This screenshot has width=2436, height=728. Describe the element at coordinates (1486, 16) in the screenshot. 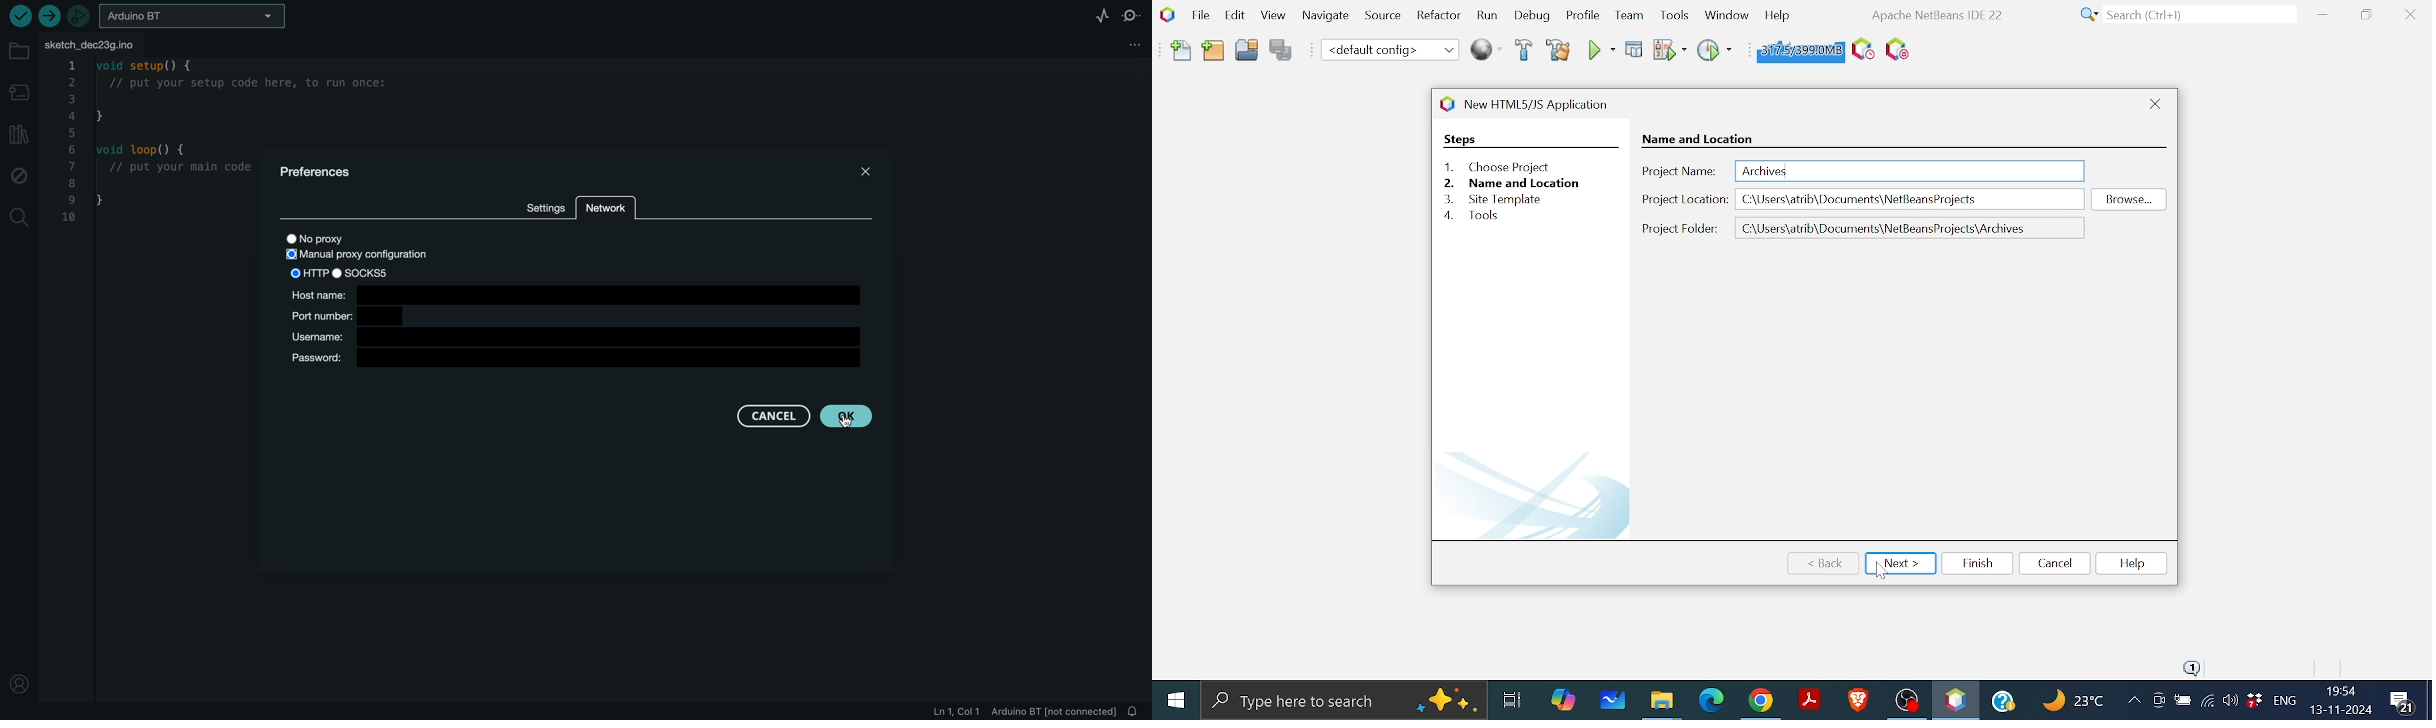

I see `Run` at that location.